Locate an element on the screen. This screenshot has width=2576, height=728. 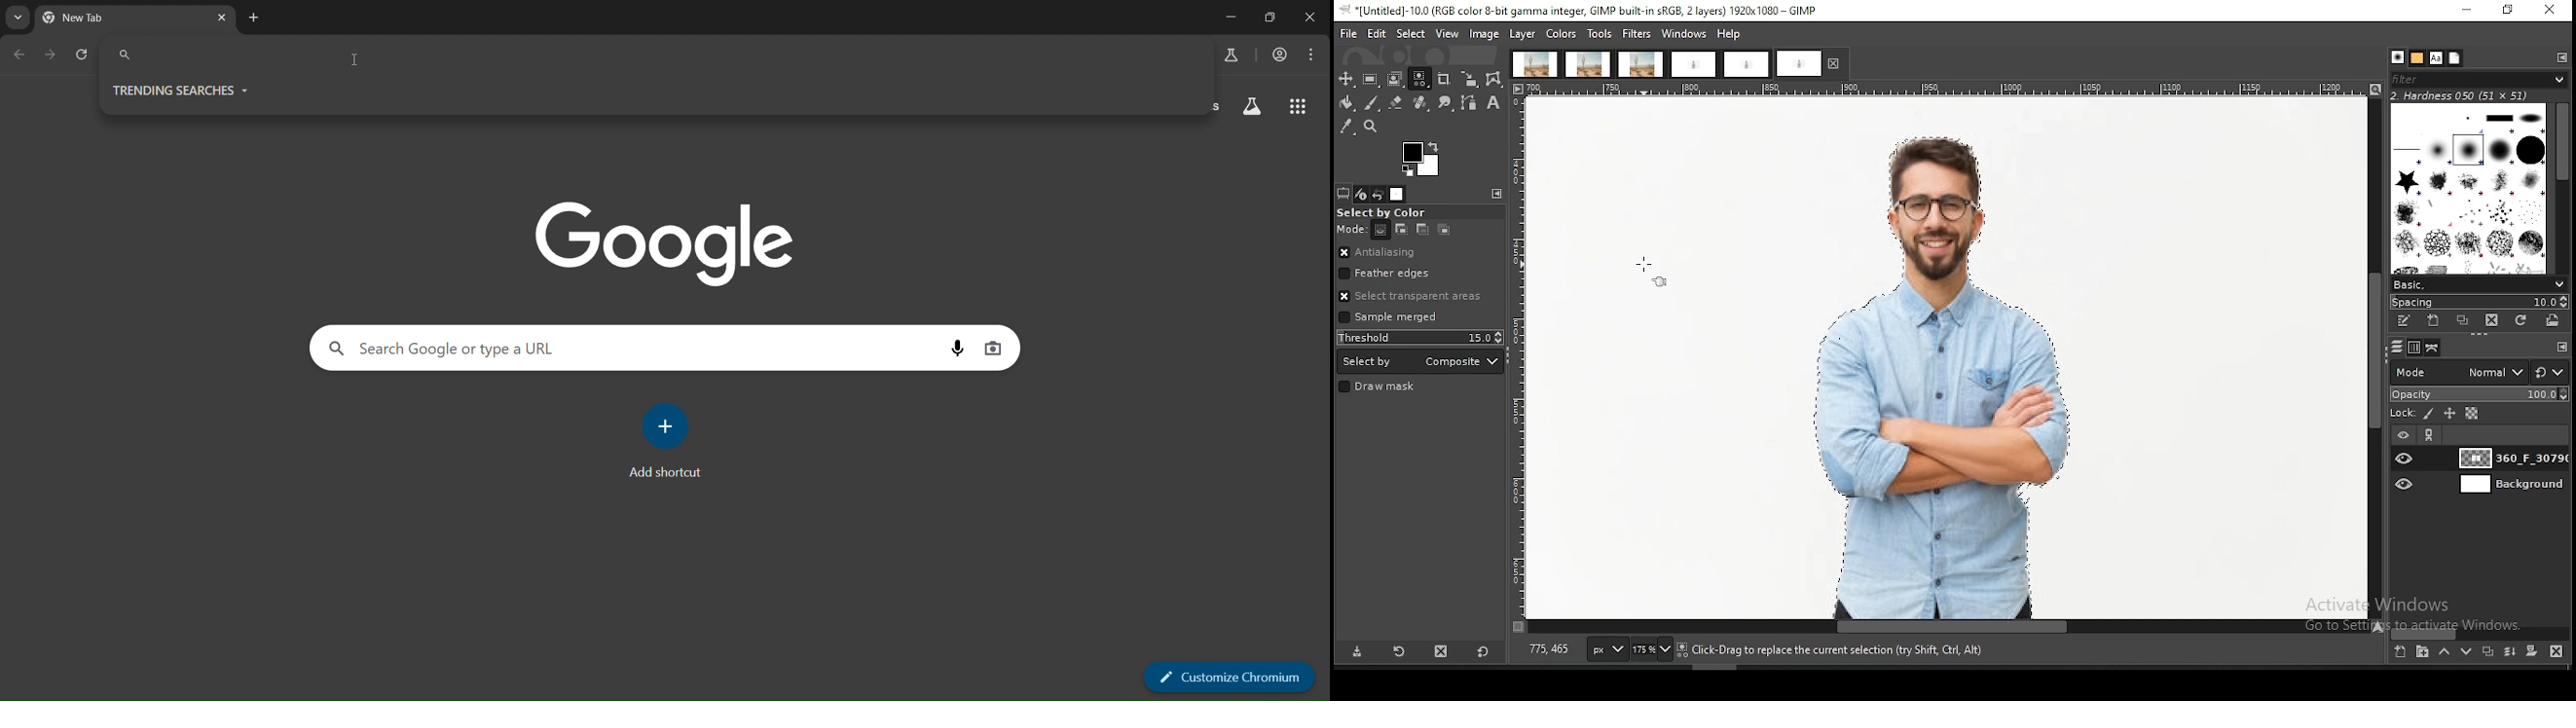
scale is located at coordinates (1950, 90).